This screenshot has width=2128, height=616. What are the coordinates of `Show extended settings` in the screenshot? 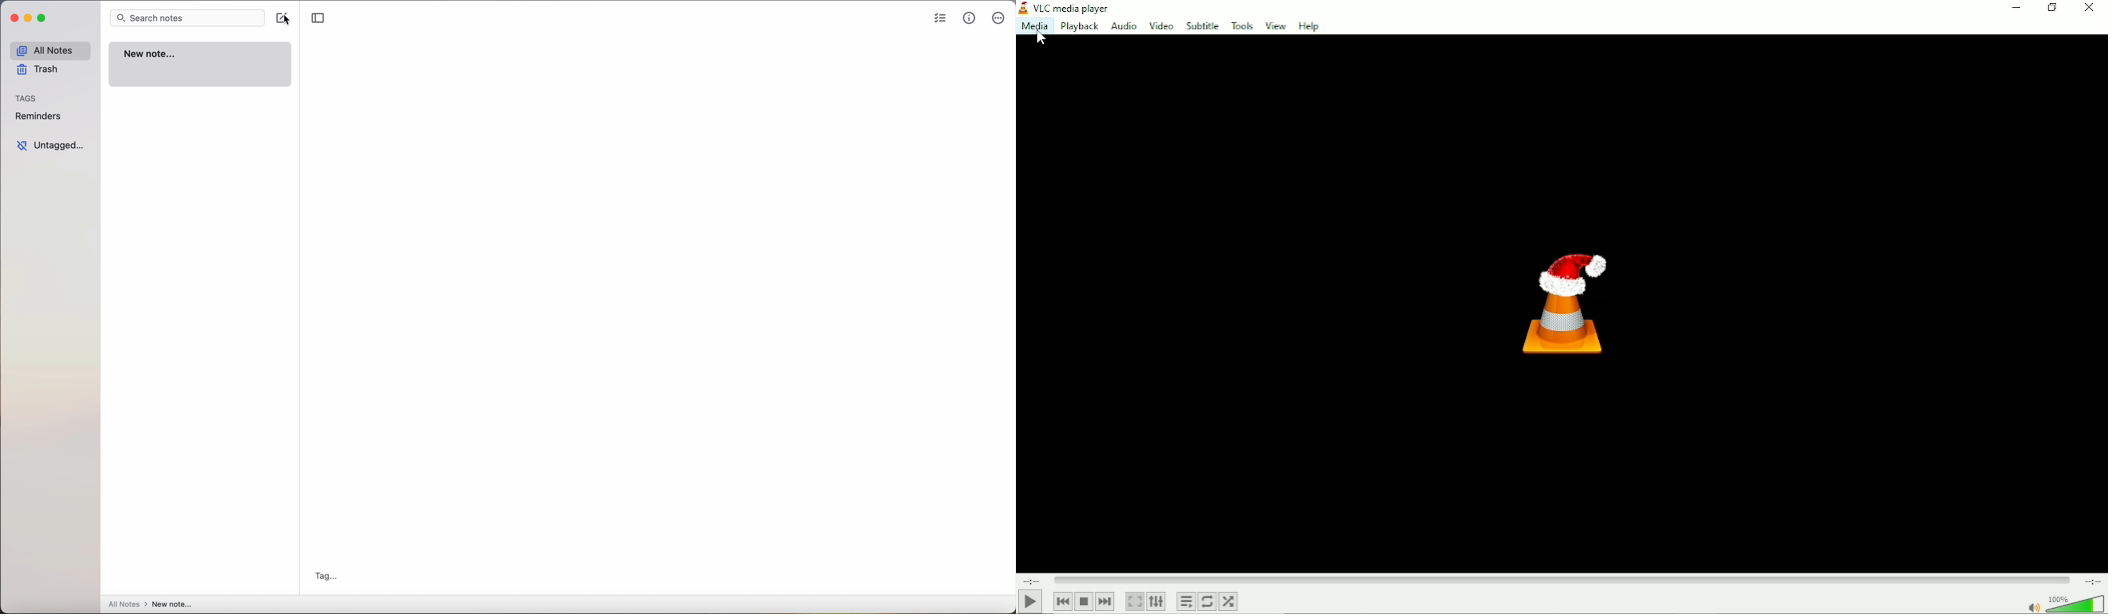 It's located at (1156, 601).